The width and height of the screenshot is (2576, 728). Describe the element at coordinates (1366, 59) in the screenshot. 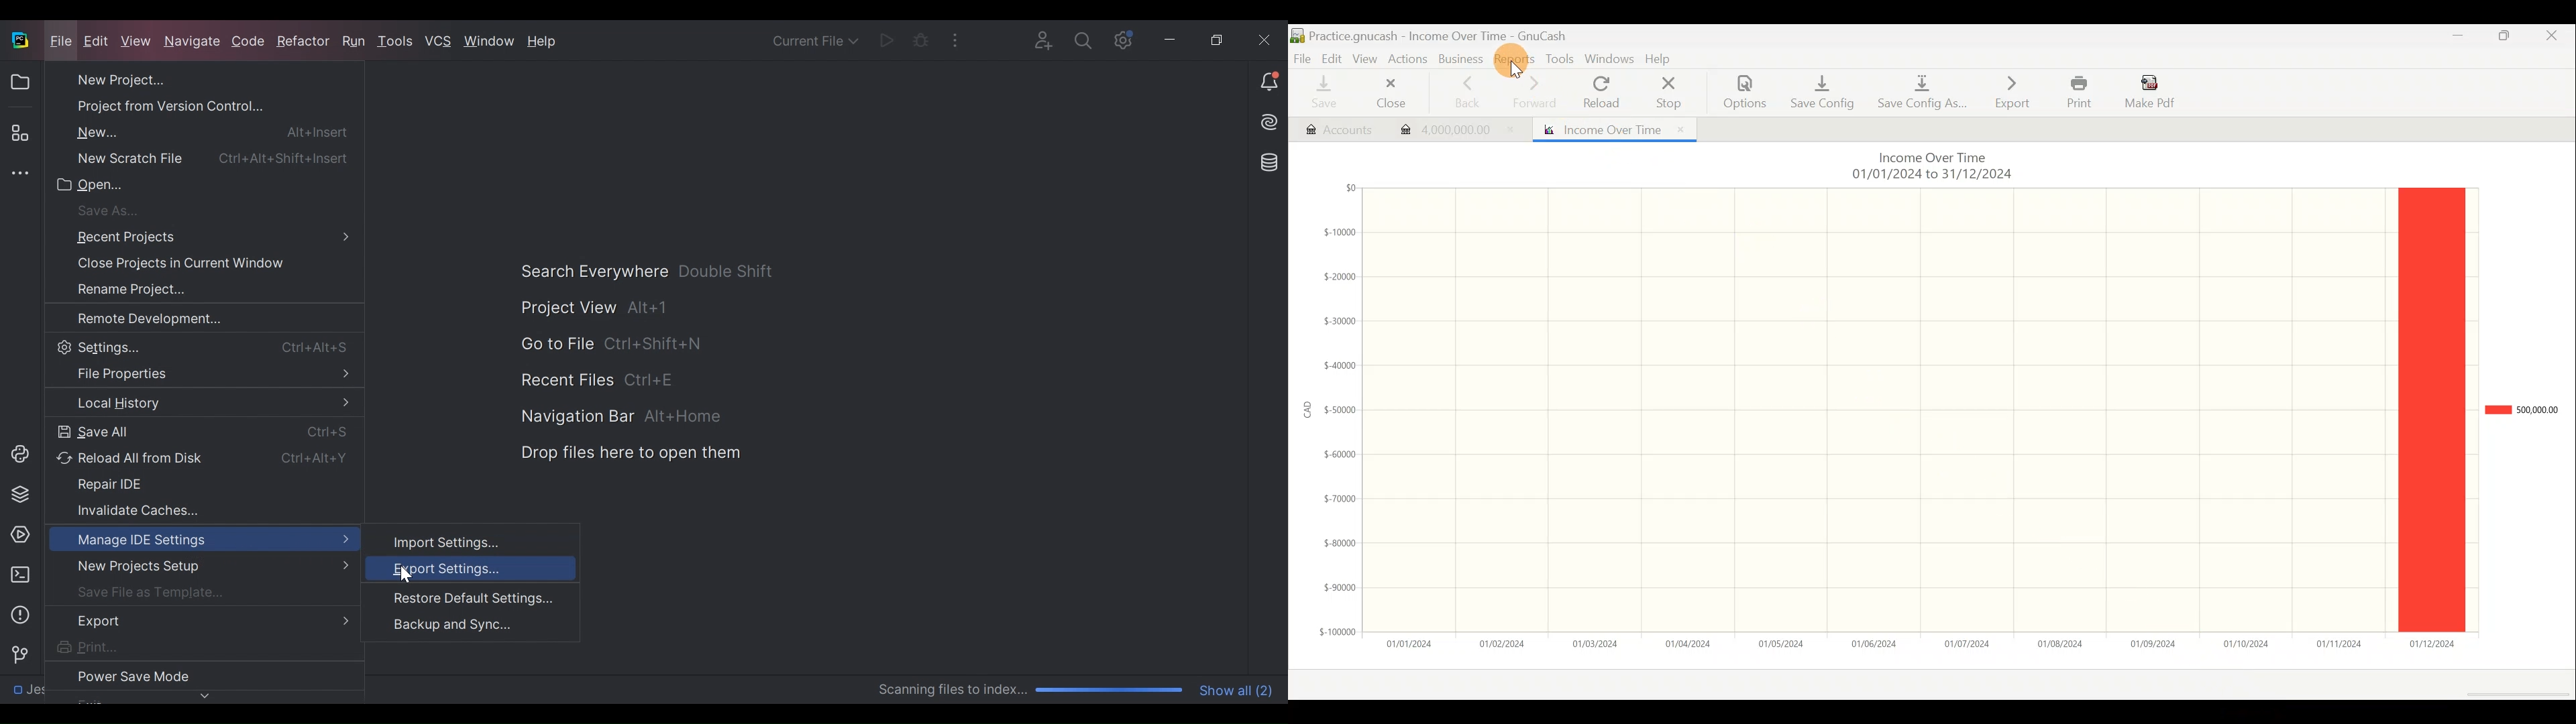

I see `View` at that location.